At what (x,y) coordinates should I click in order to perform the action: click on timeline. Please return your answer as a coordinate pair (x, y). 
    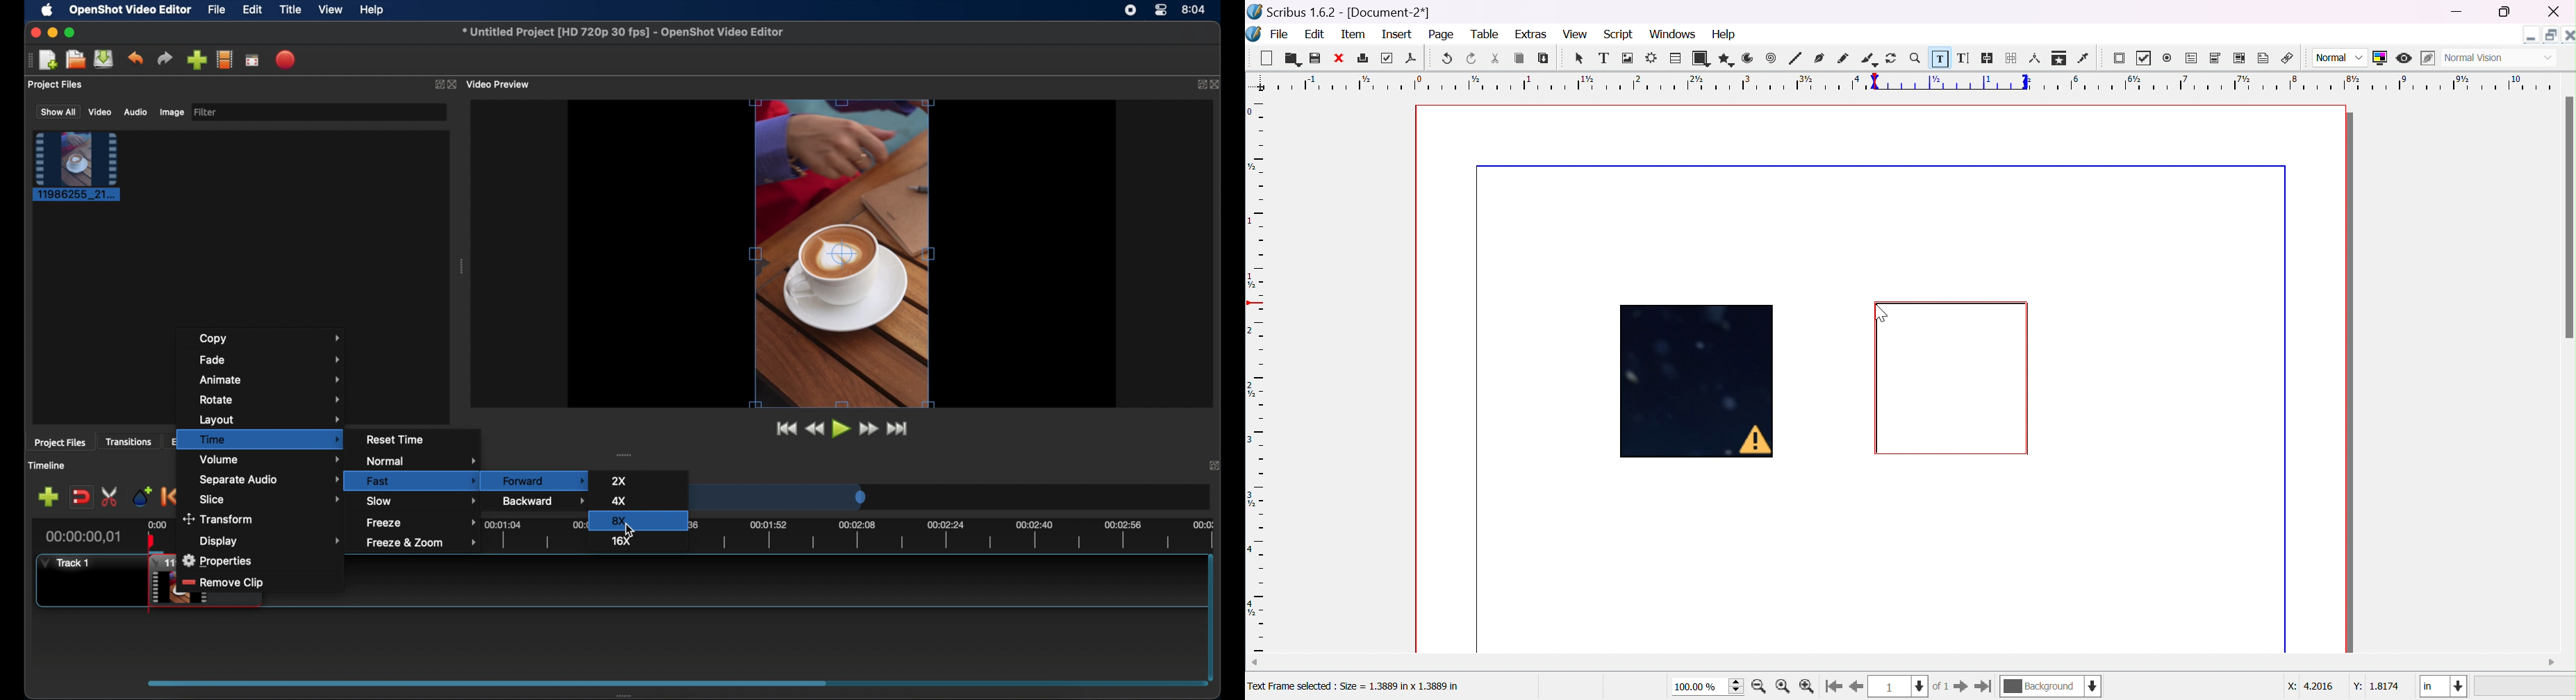
    Looking at the image, I should click on (971, 533).